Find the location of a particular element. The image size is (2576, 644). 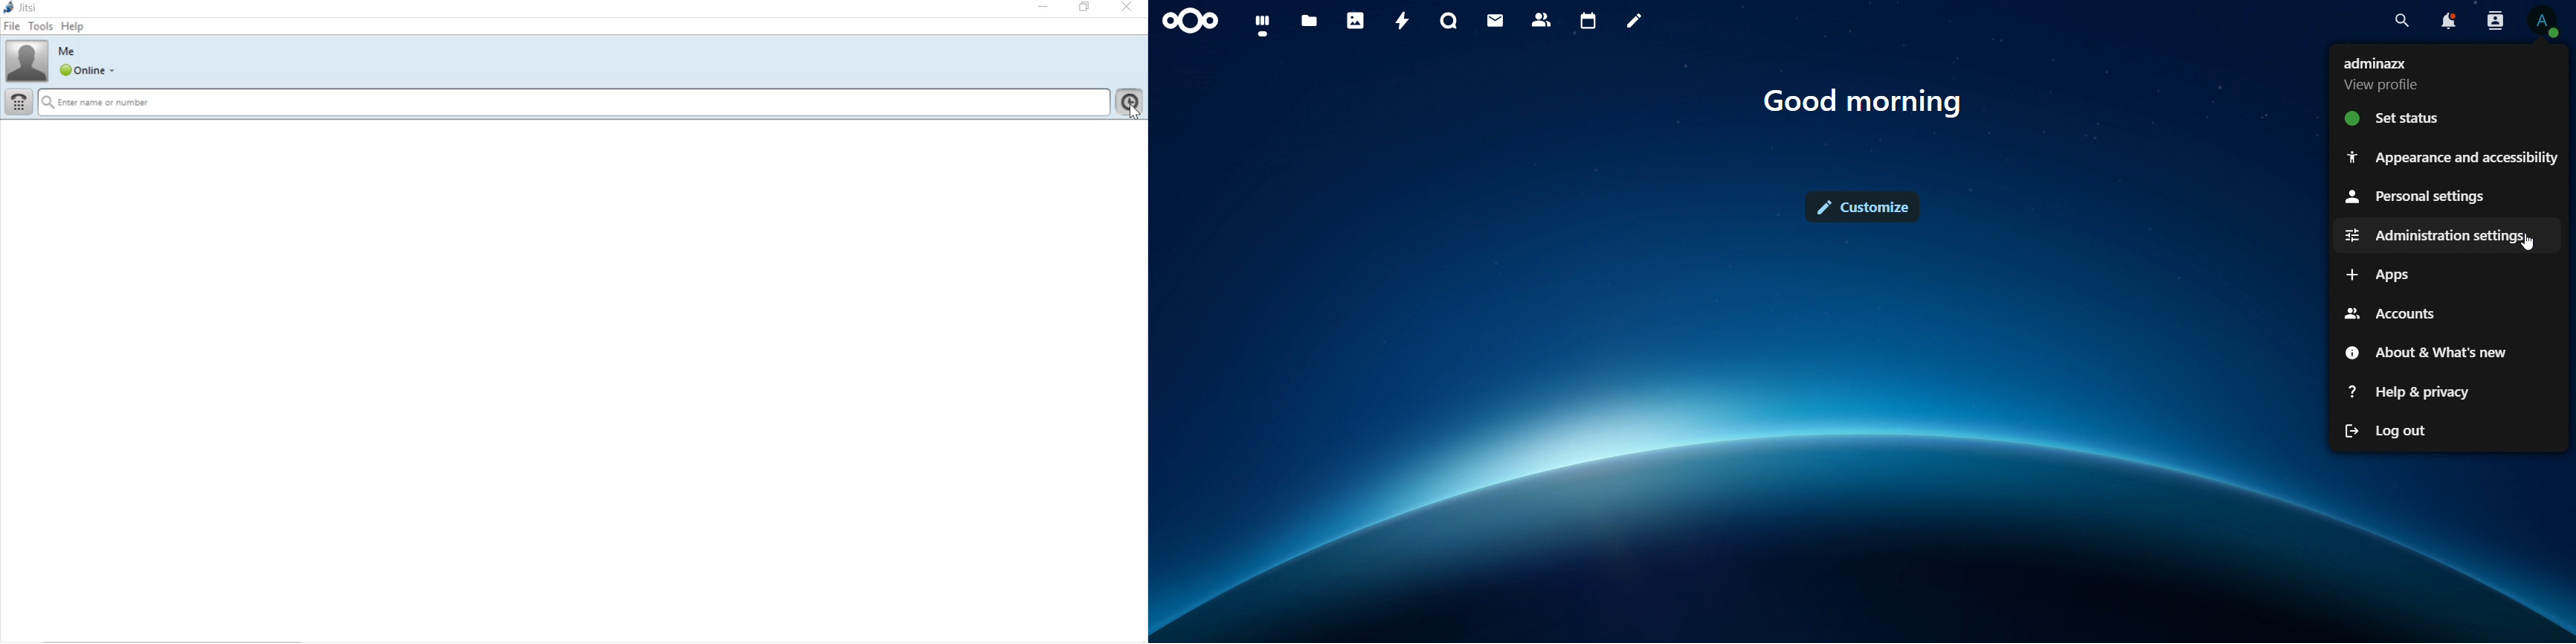

administration settings is located at coordinates (2437, 234).